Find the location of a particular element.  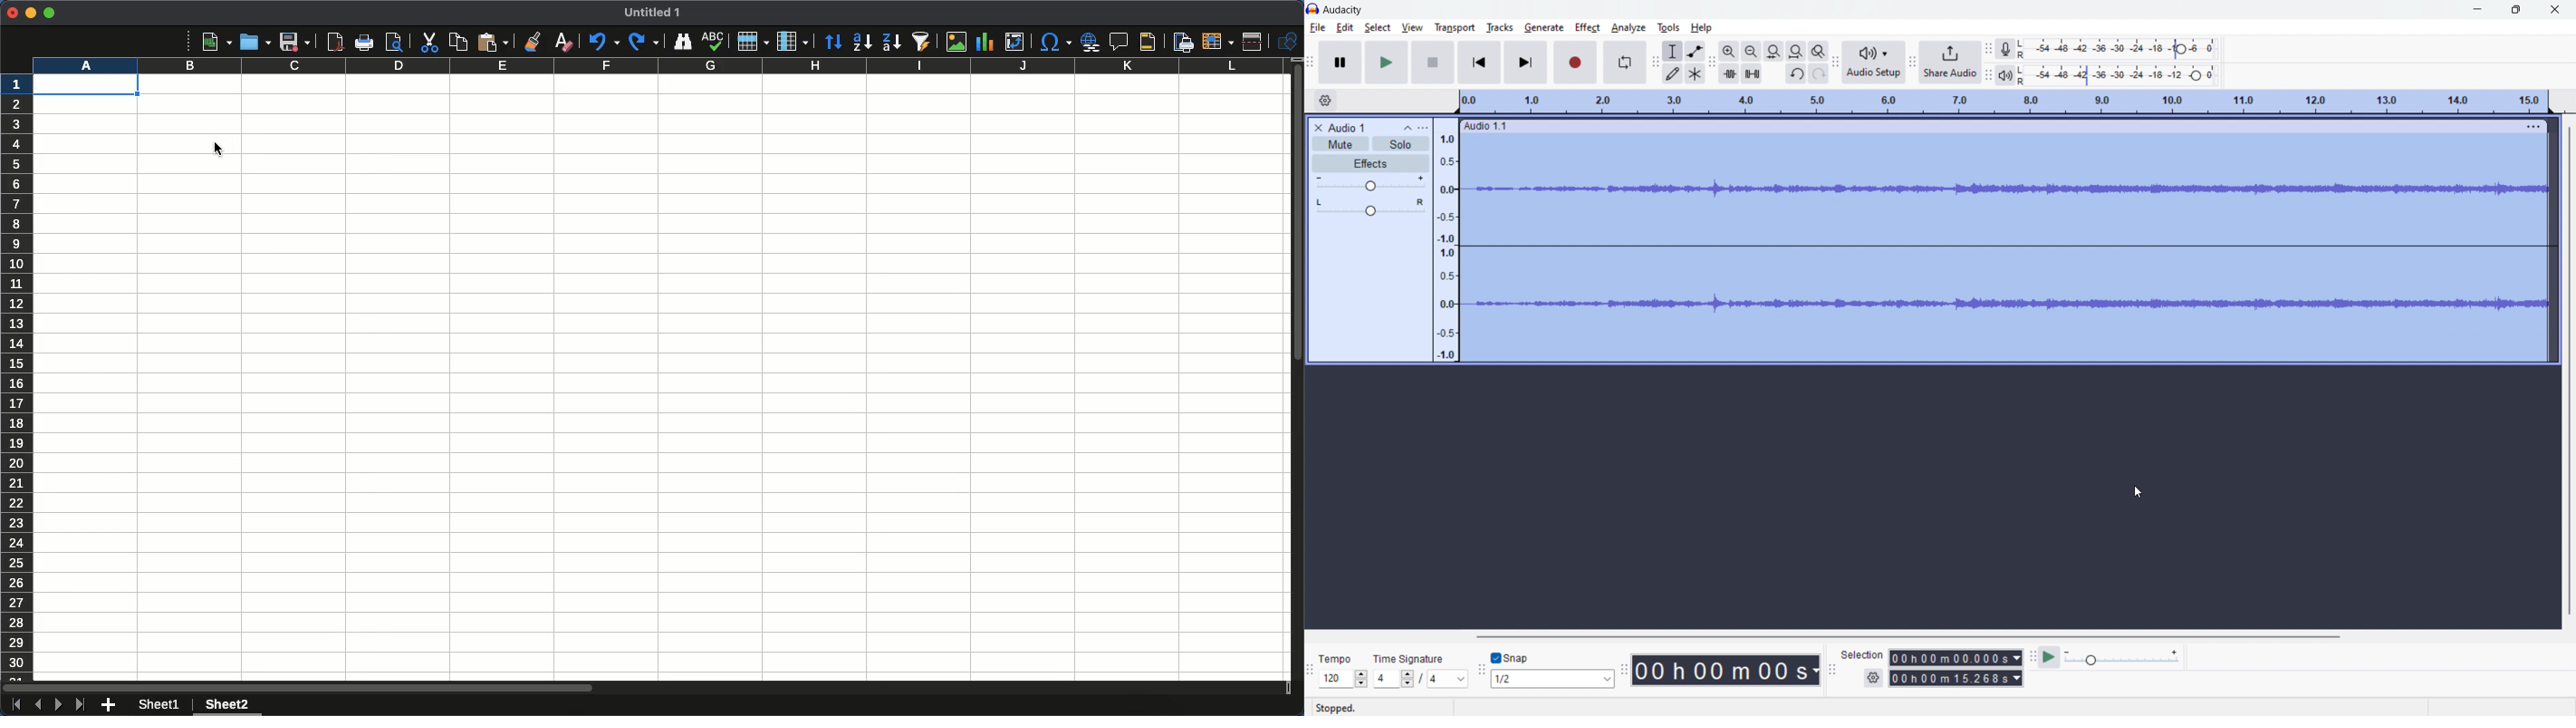

redo is located at coordinates (1818, 74).